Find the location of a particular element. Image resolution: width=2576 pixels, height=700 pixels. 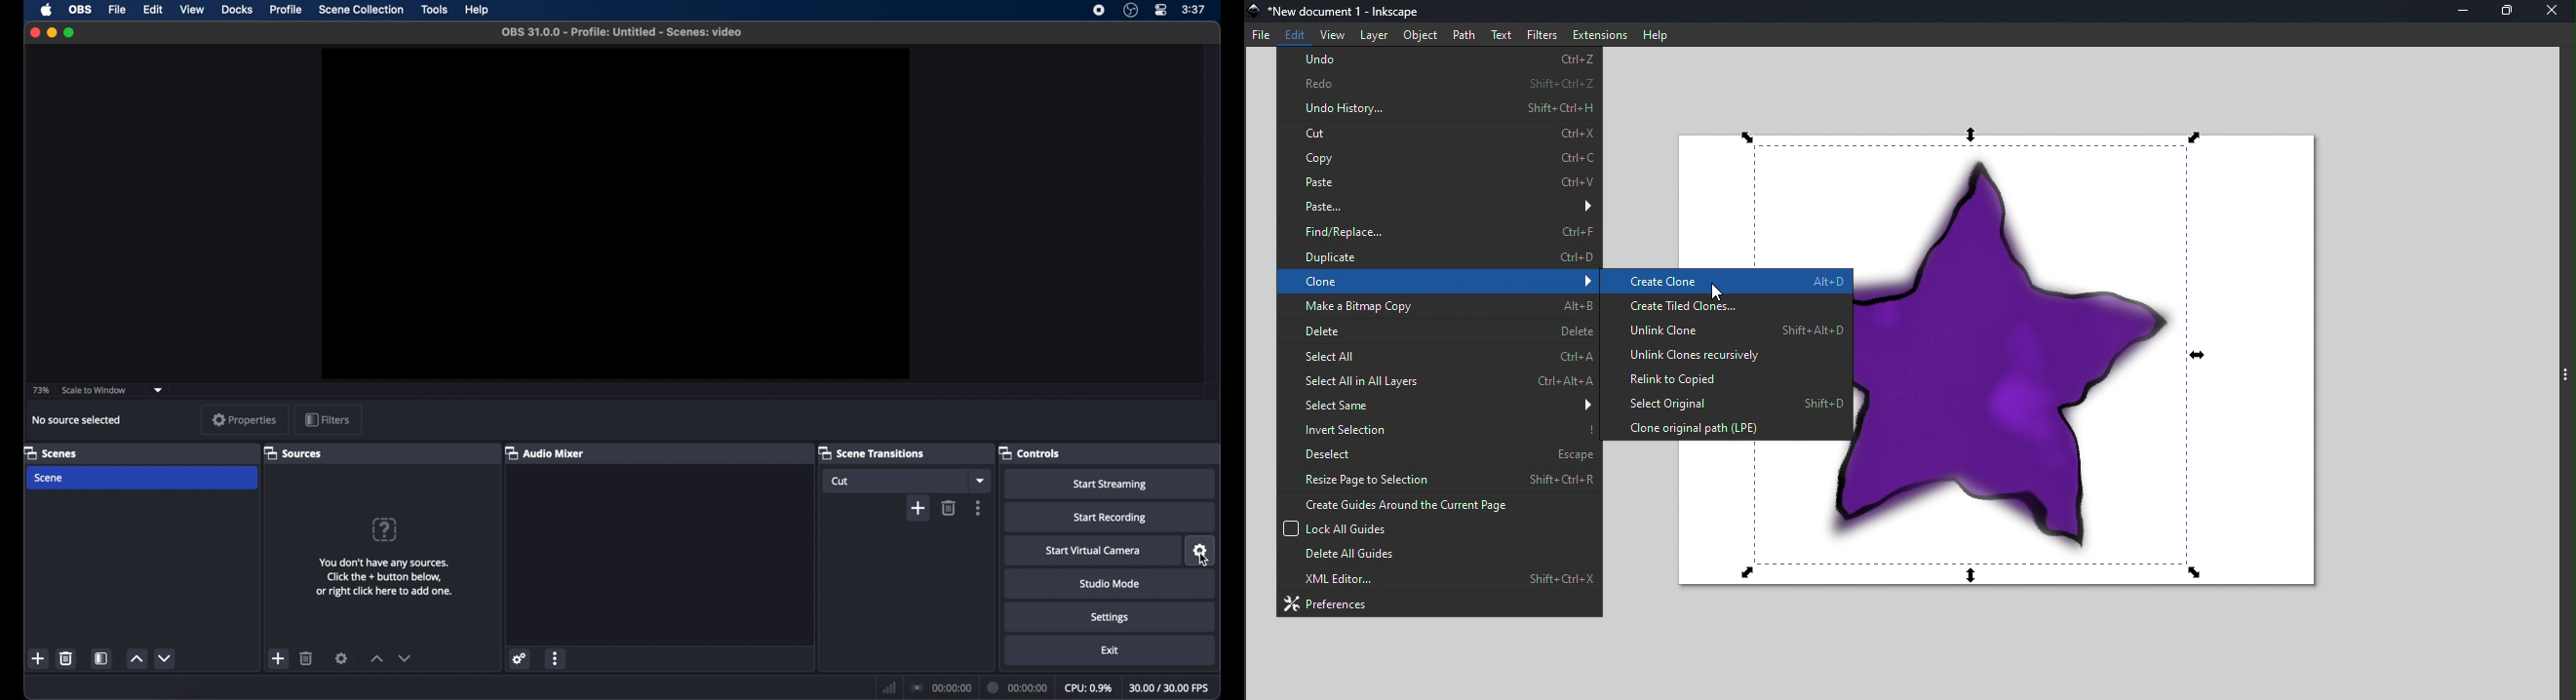

sources is located at coordinates (292, 453).